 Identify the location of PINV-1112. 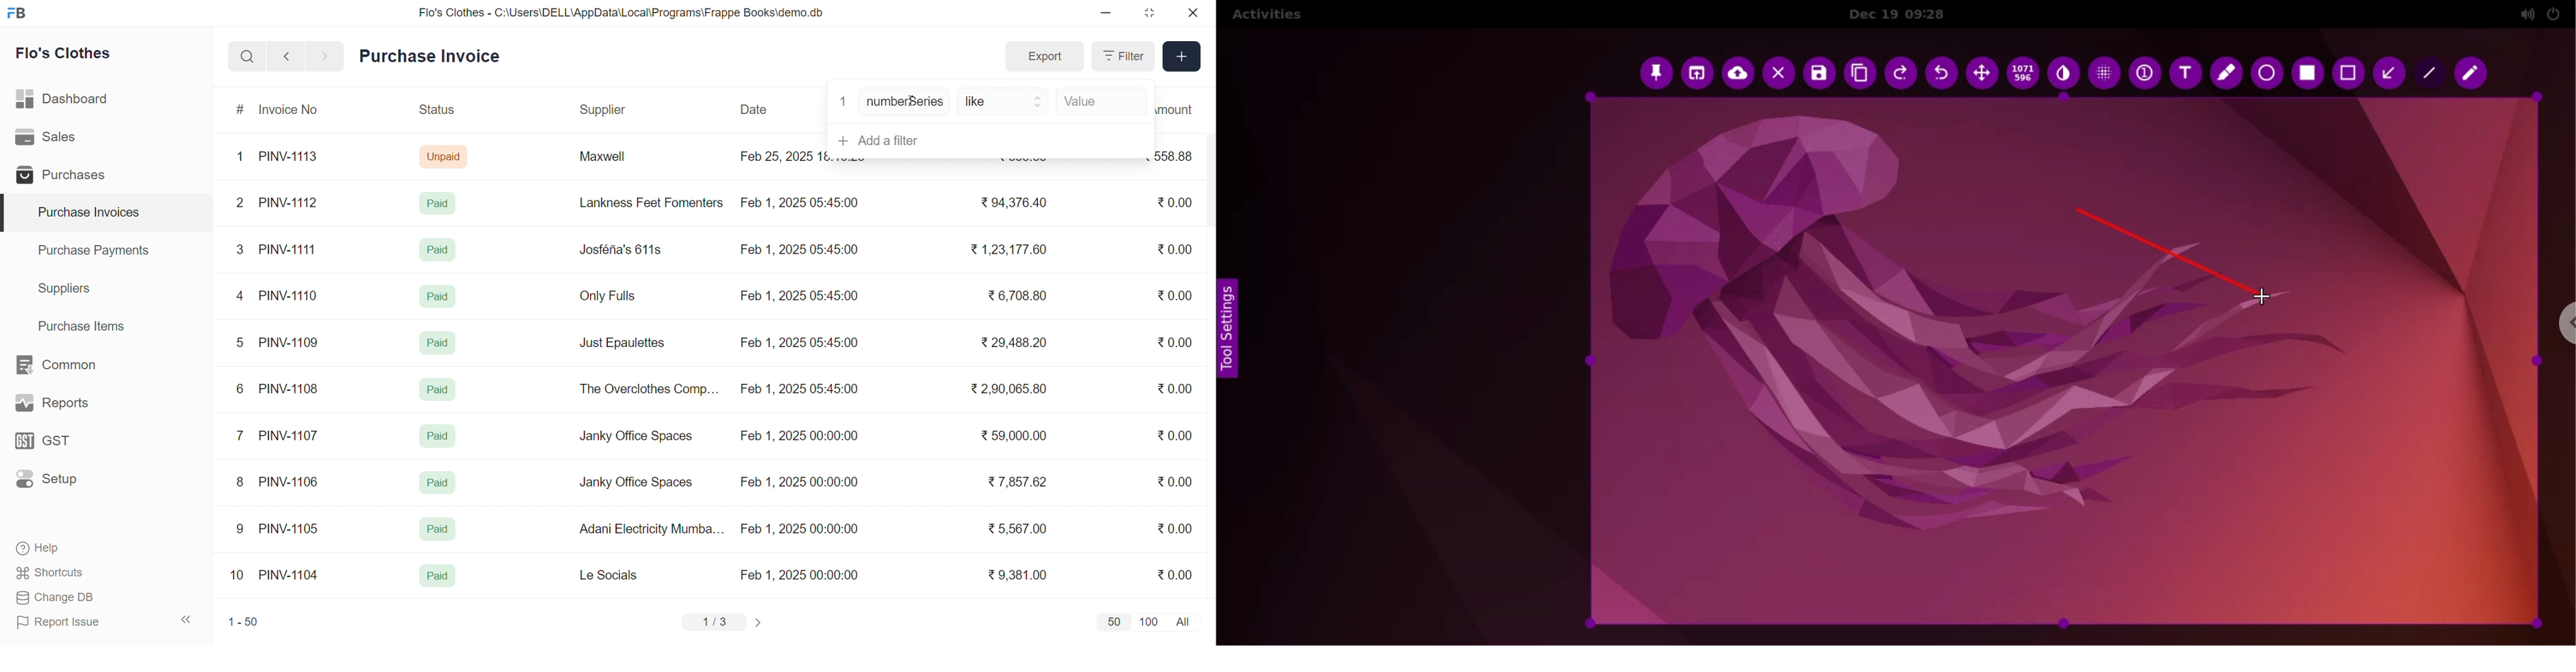
(288, 203).